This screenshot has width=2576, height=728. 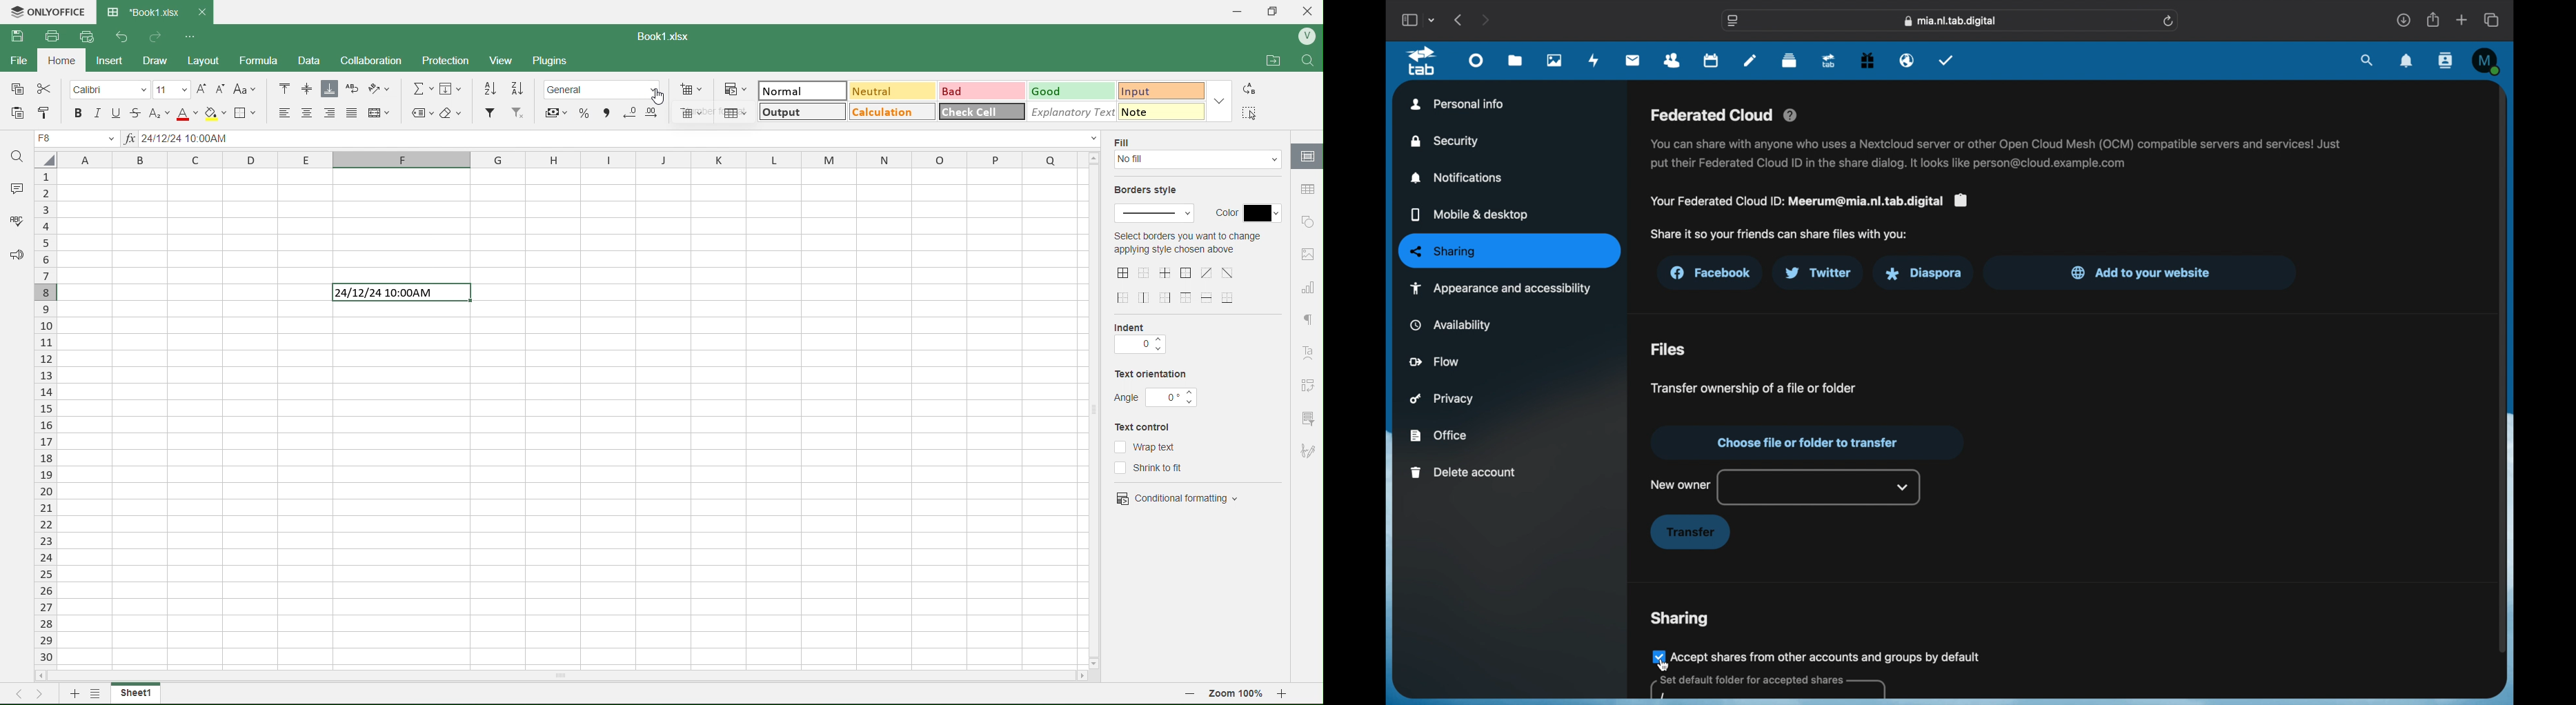 What do you see at coordinates (1190, 696) in the screenshot?
I see `zoom out` at bounding box center [1190, 696].